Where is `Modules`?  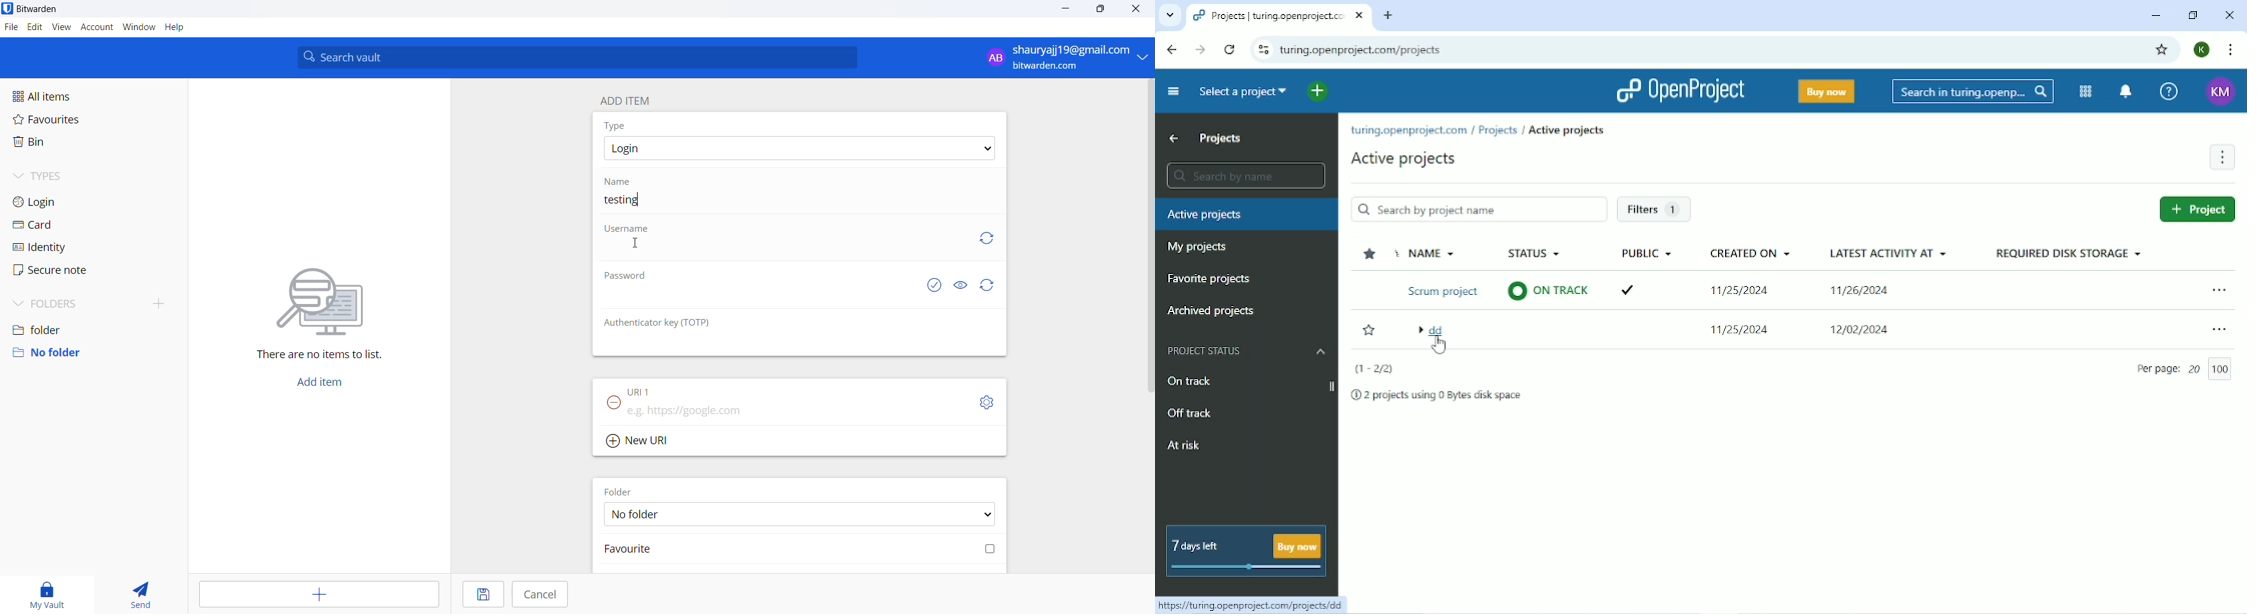
Modules is located at coordinates (2086, 91).